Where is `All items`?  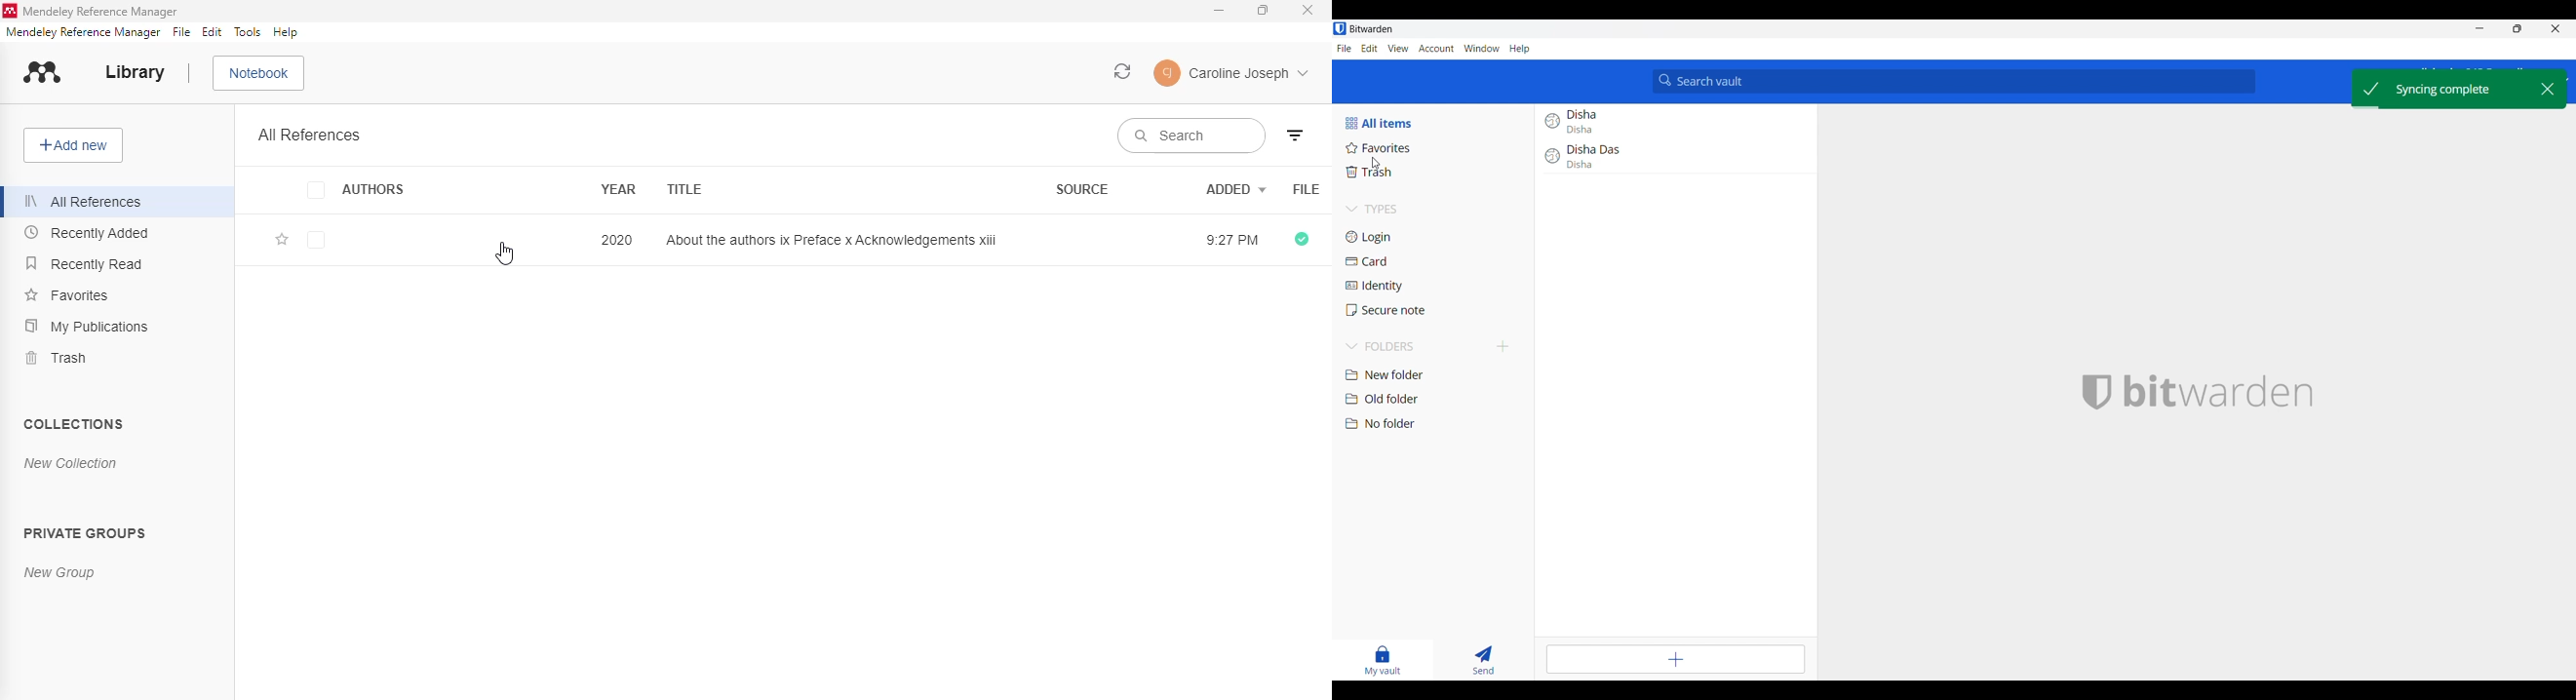
All items is located at coordinates (1393, 124).